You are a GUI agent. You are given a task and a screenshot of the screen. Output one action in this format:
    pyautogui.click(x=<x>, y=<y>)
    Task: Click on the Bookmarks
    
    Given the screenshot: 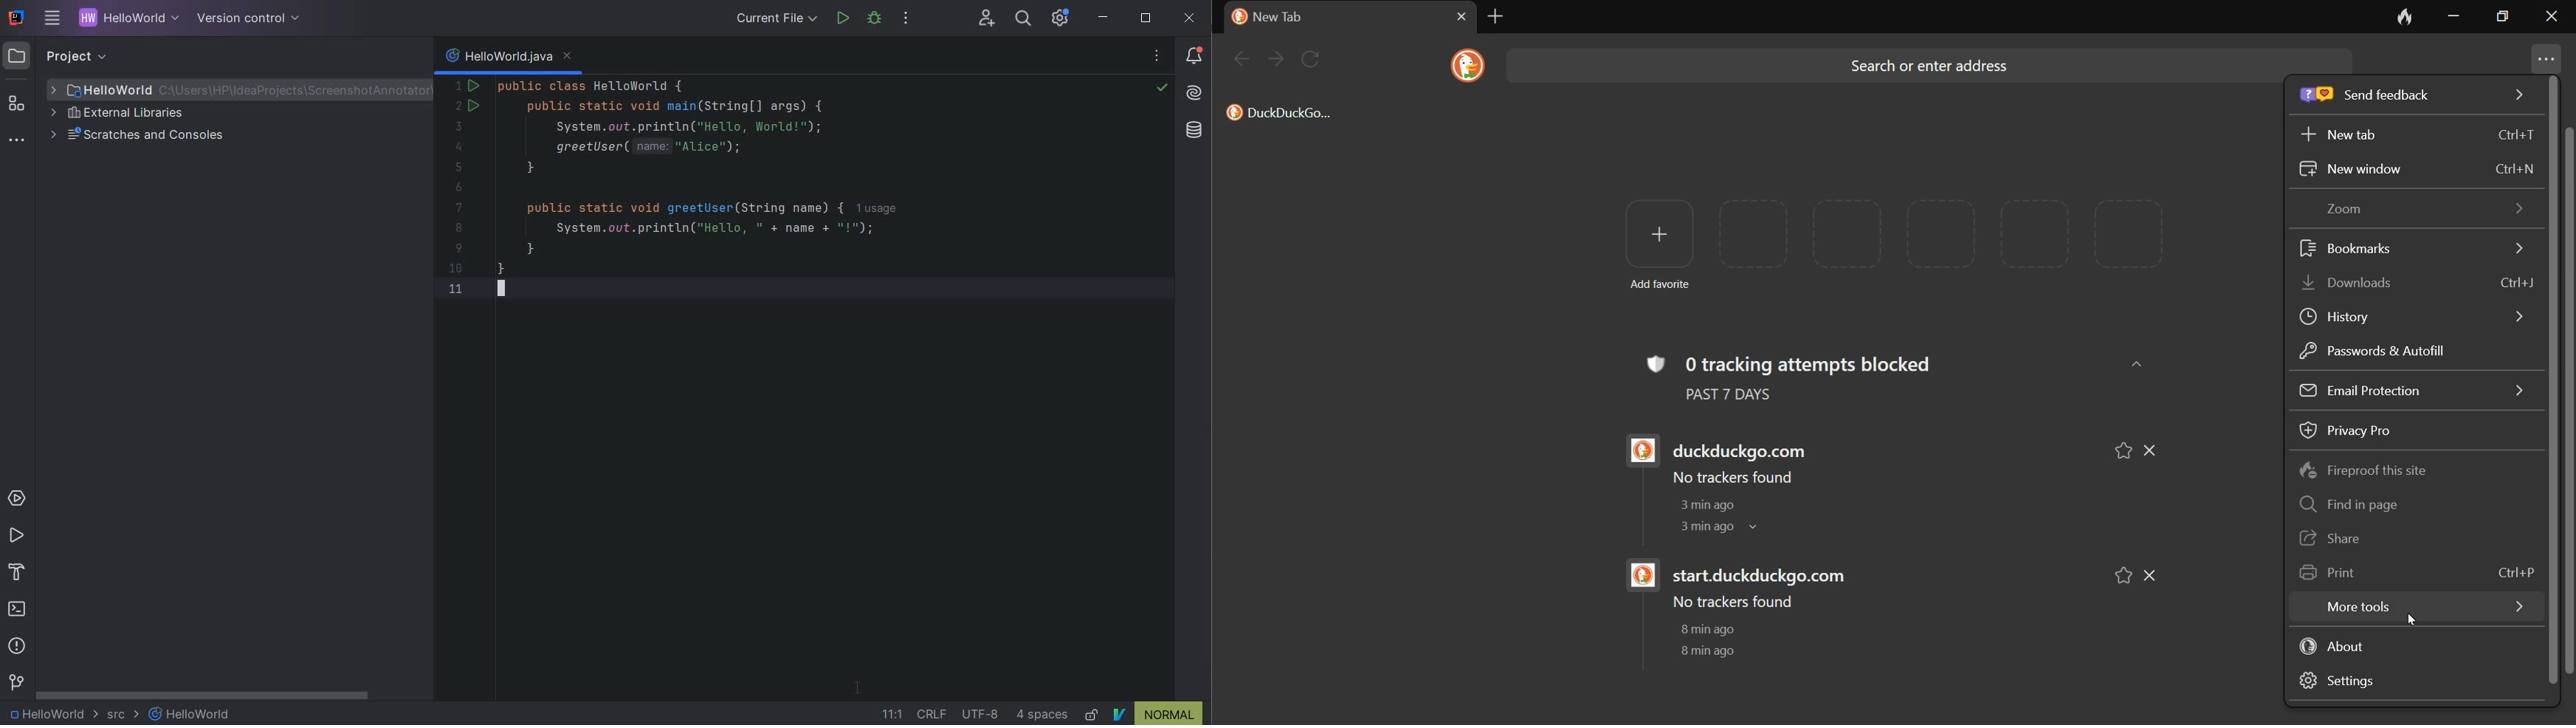 What is the action you would take?
    pyautogui.click(x=2407, y=245)
    